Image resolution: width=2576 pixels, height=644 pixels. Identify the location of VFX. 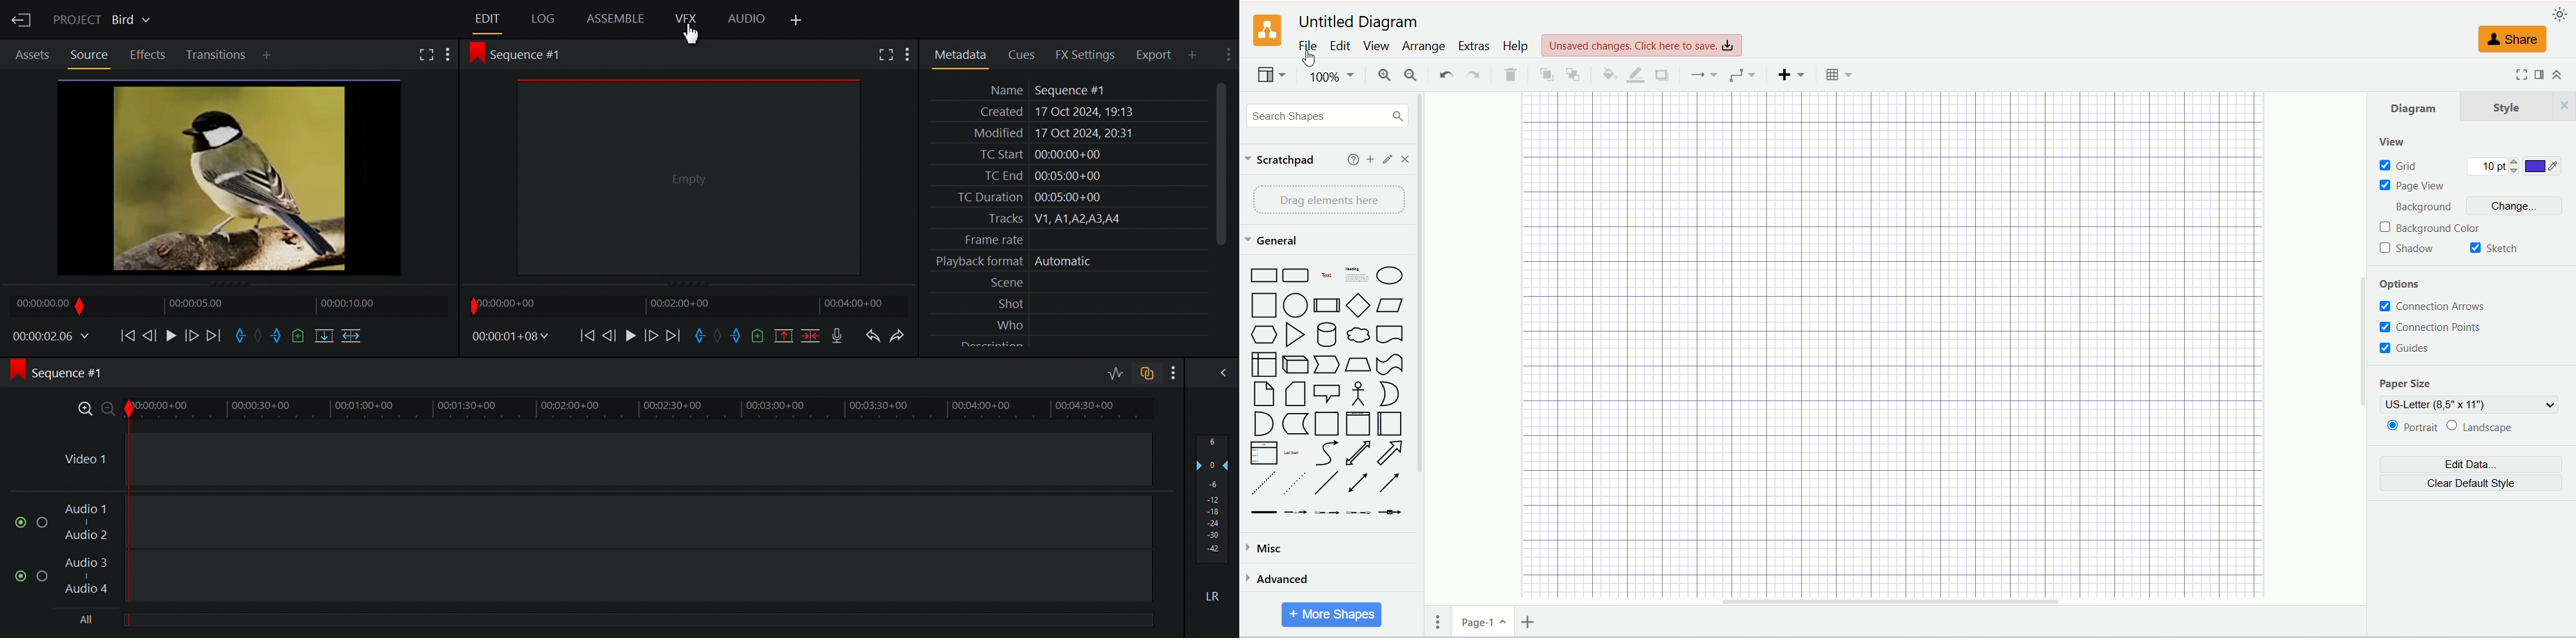
(687, 18).